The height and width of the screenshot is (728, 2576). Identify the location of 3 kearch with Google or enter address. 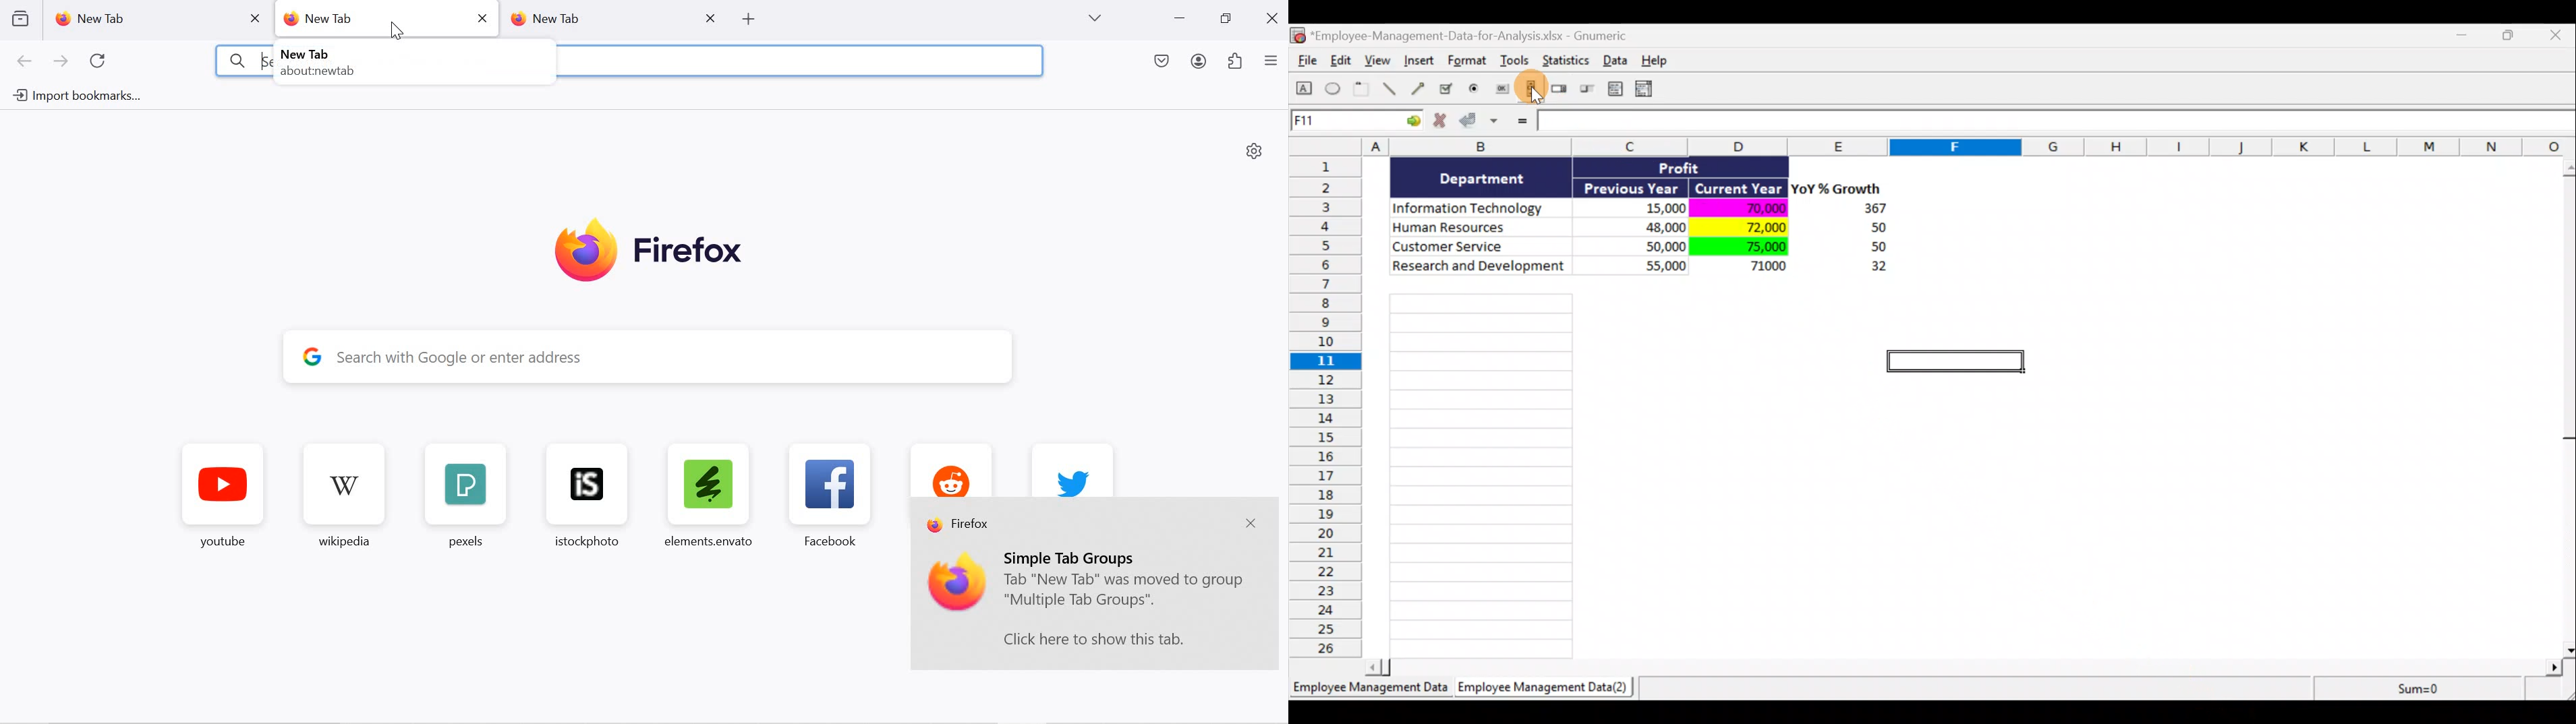
(247, 61).